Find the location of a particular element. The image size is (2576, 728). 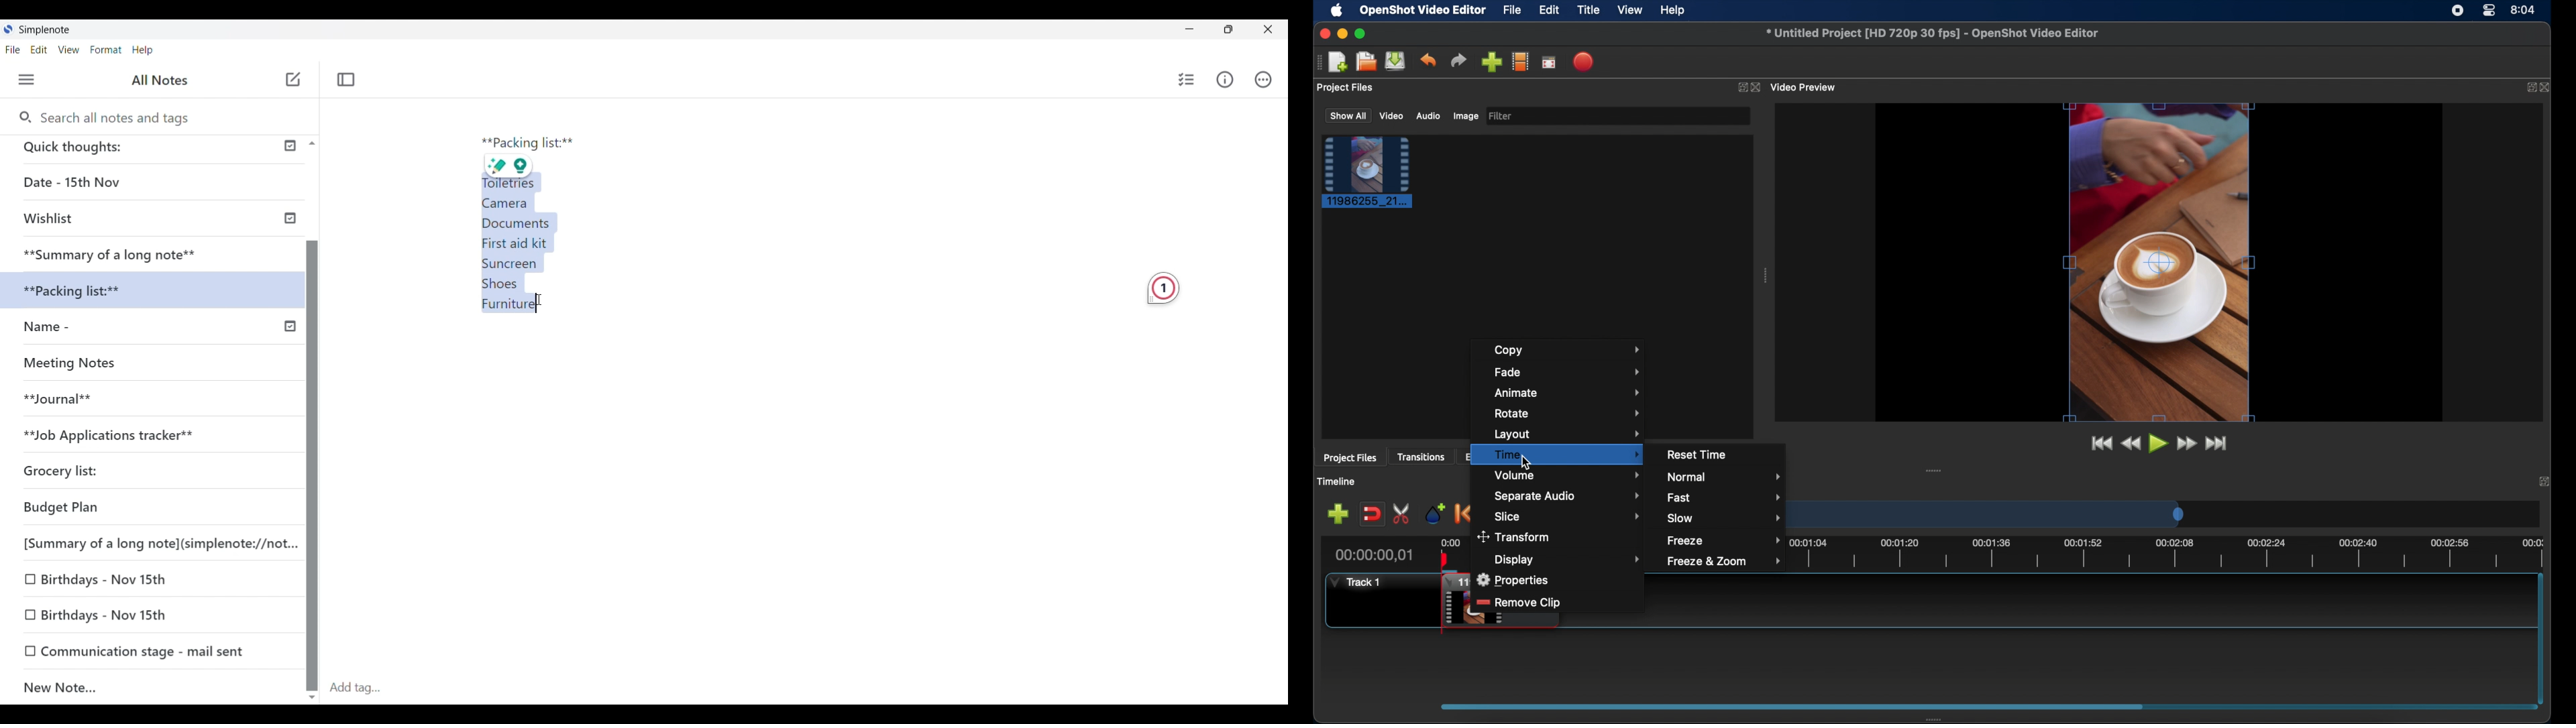

Edit menu is located at coordinates (40, 50).